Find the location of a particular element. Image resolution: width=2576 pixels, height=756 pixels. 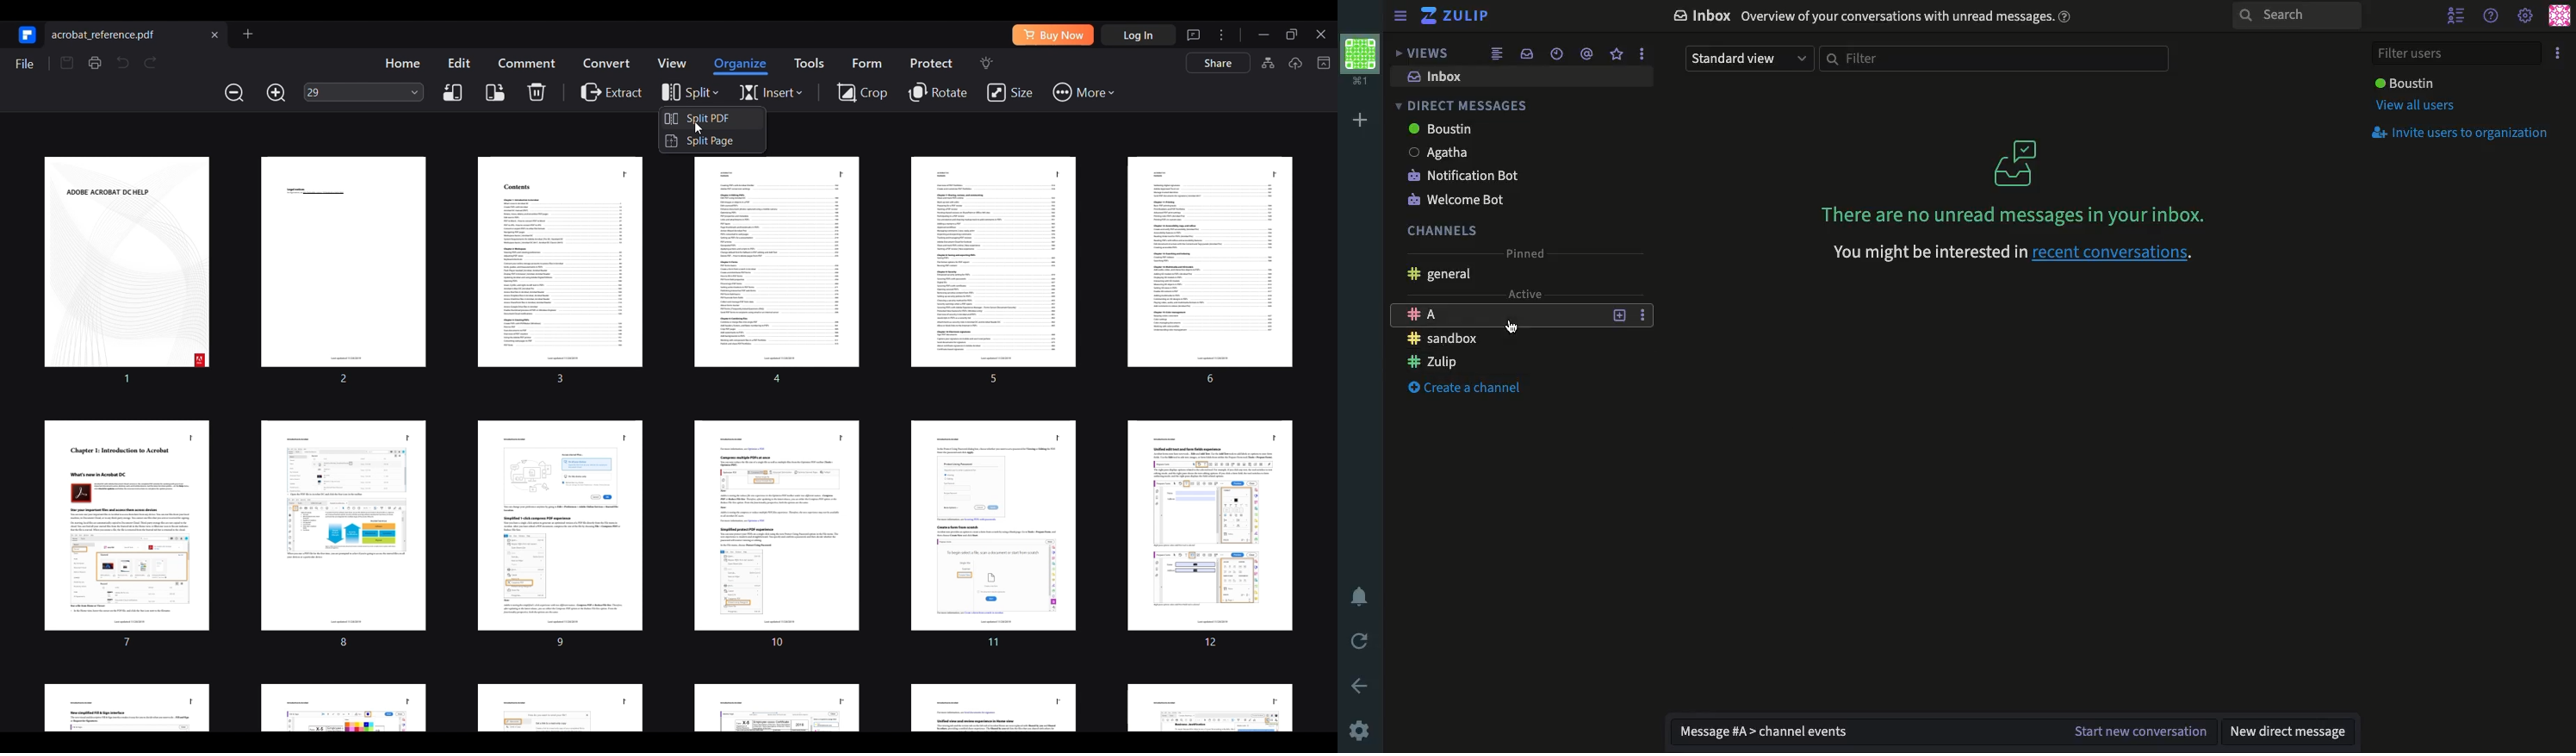

Add new topic is located at coordinates (1617, 314).